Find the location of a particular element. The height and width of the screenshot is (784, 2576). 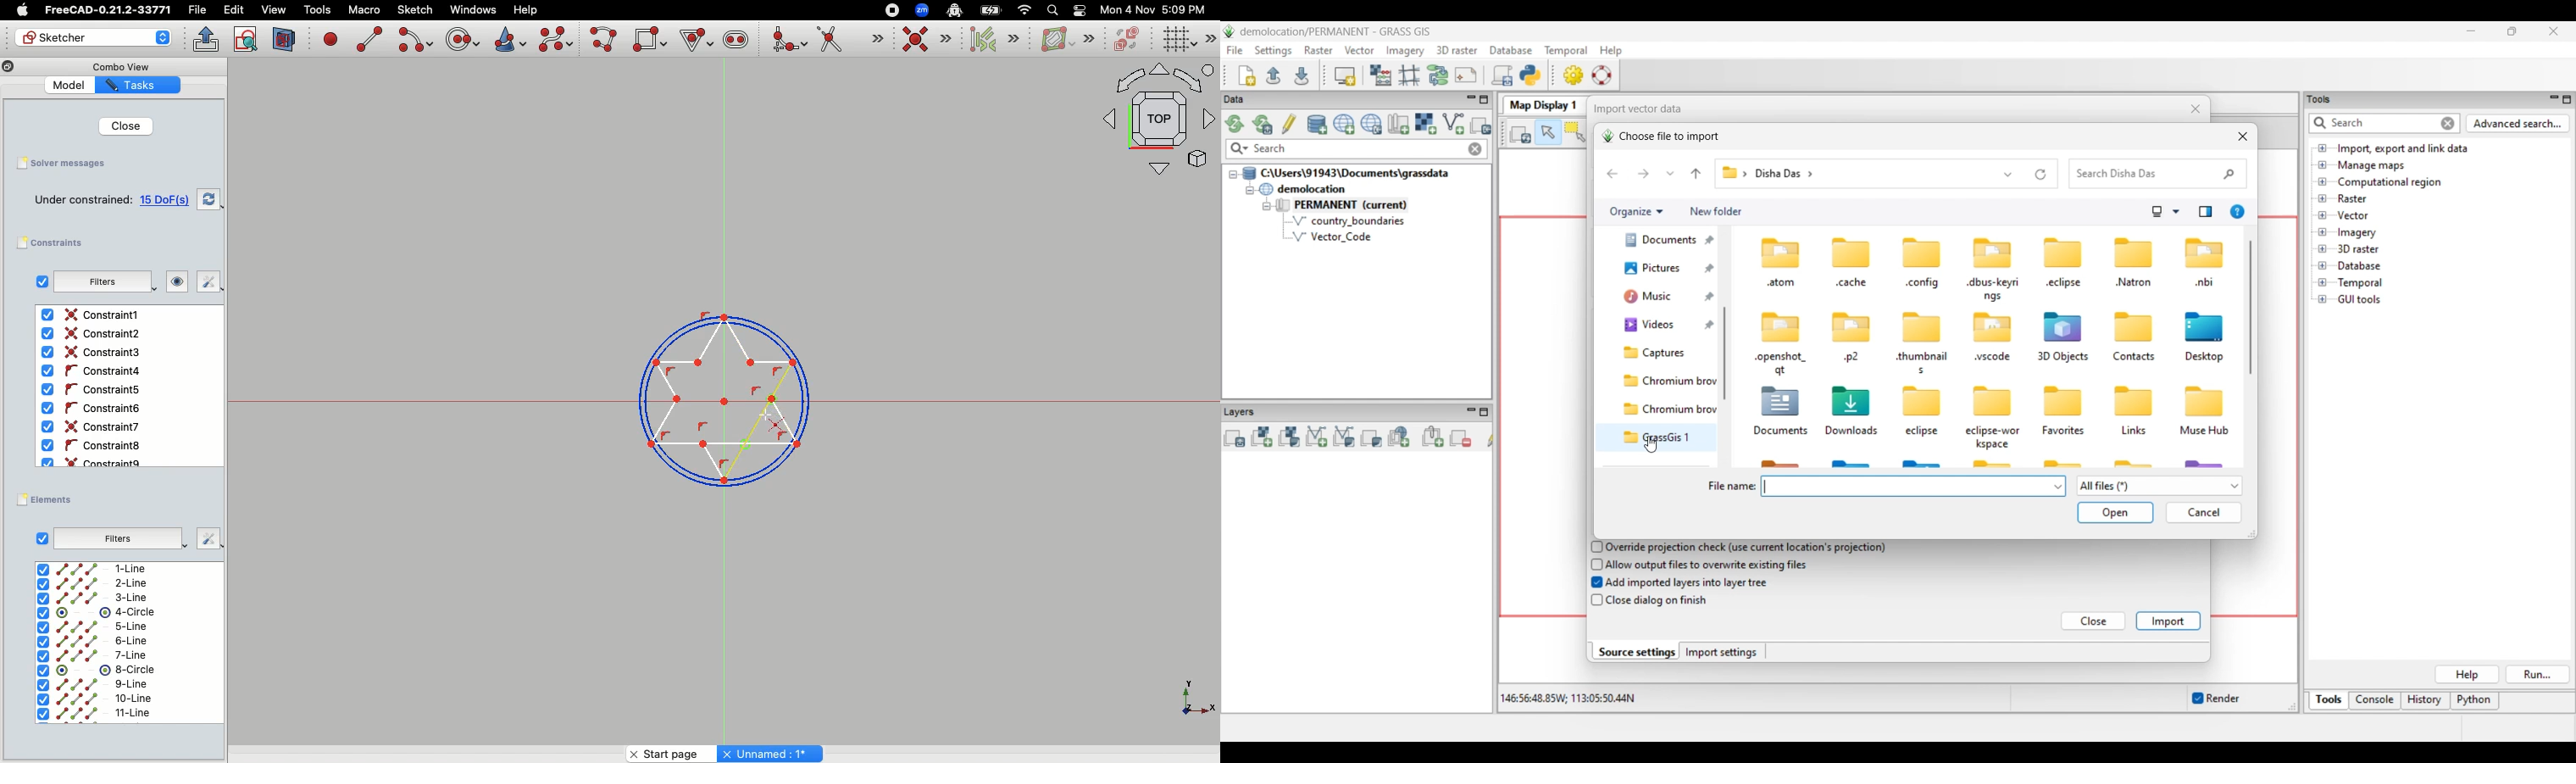

Checkbox is located at coordinates (42, 537).